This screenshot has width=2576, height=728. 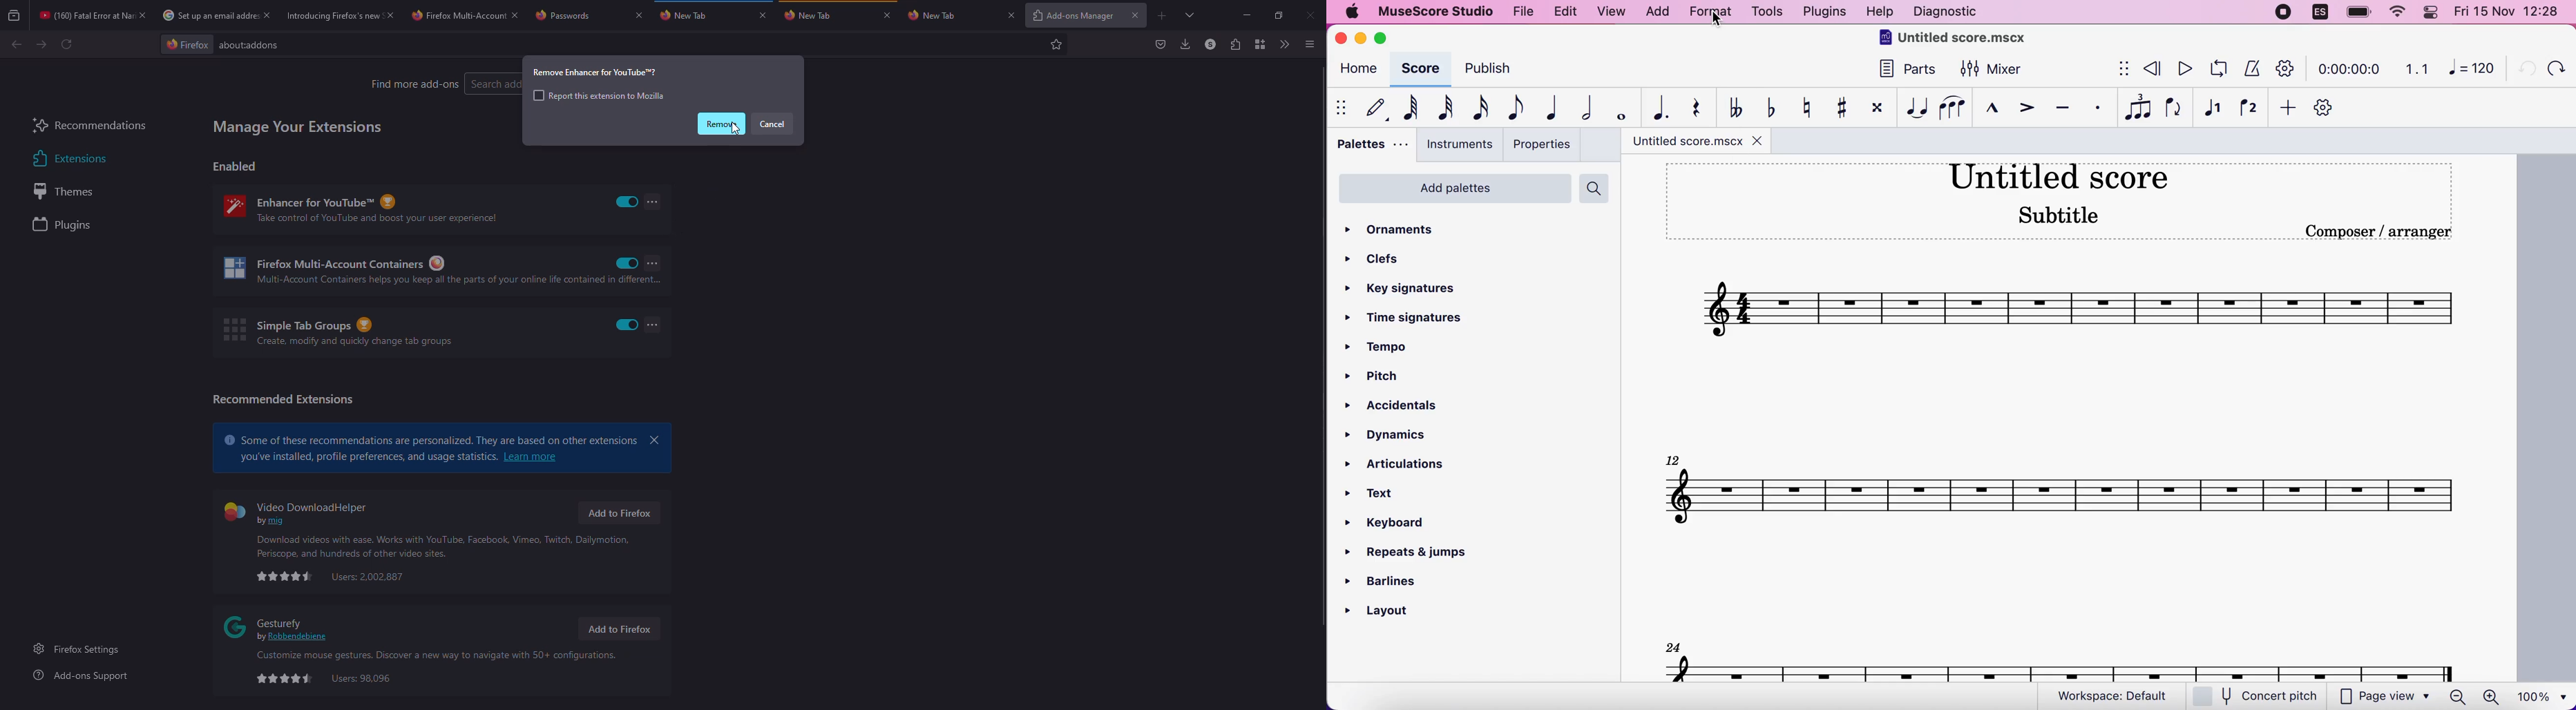 I want to click on zoom out, so click(x=2458, y=696).